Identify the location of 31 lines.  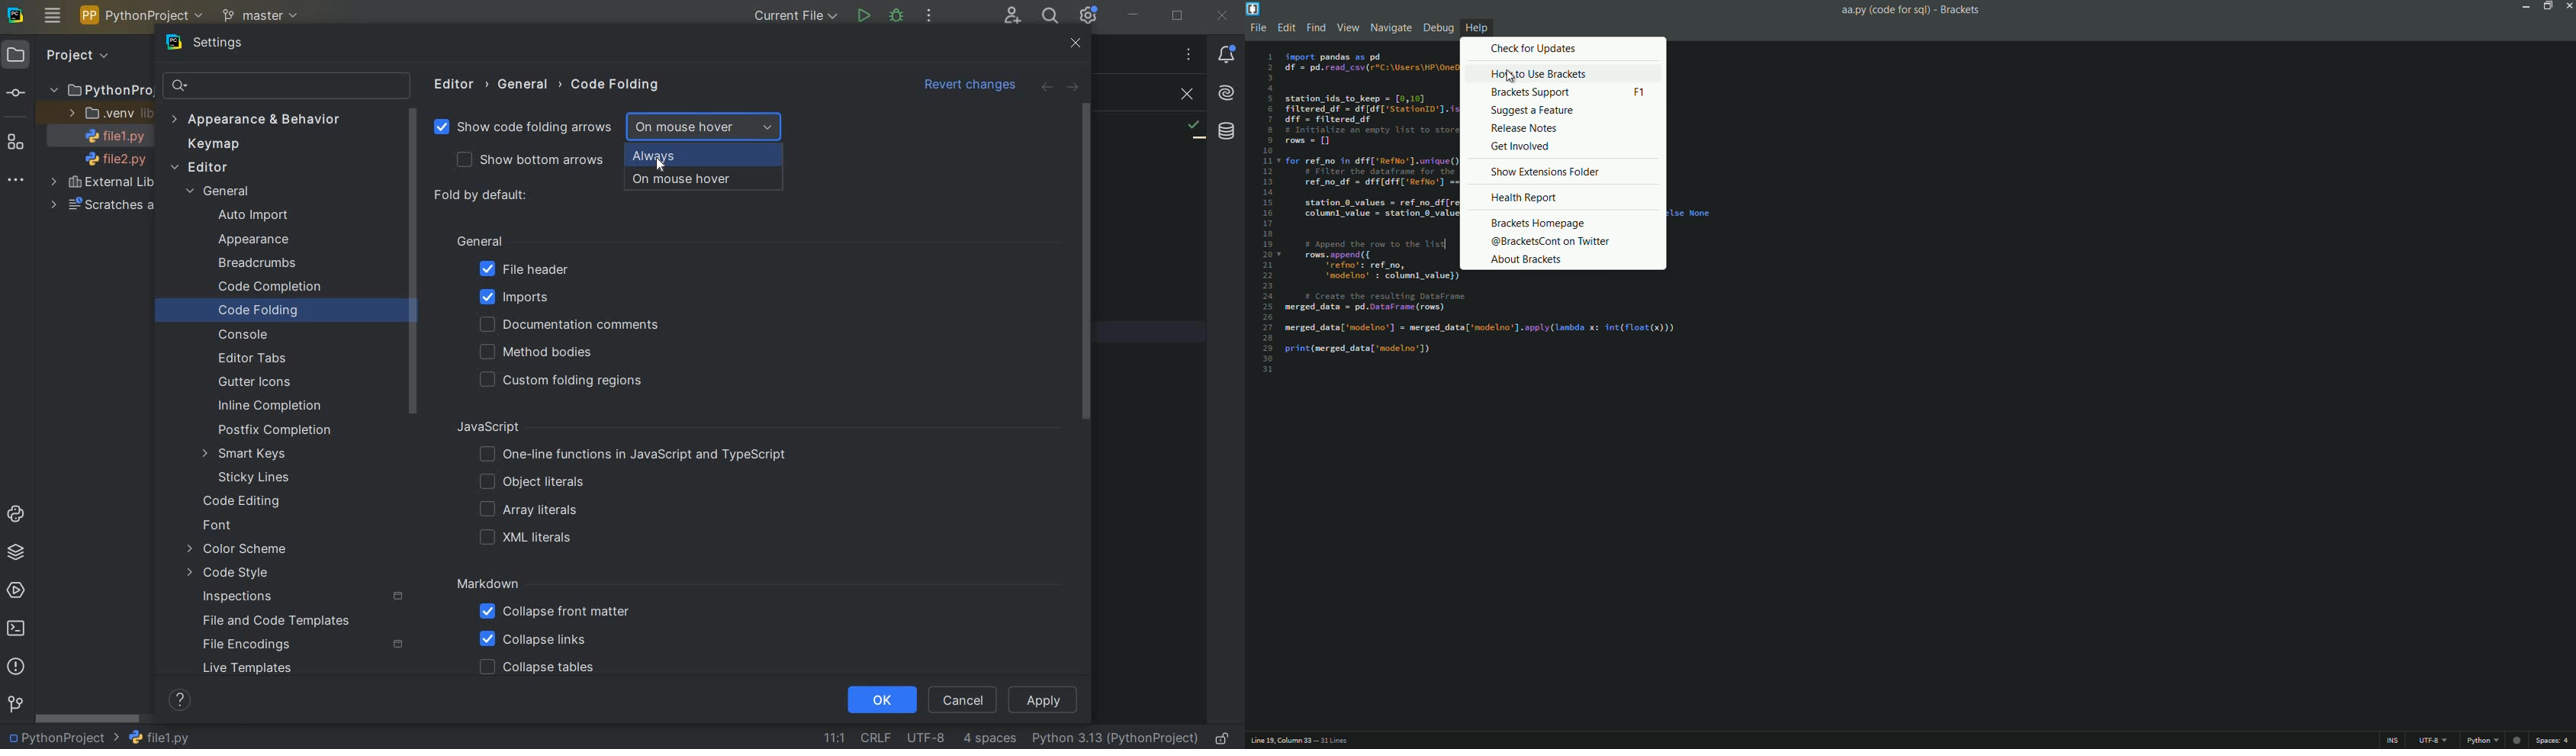
(1339, 738).